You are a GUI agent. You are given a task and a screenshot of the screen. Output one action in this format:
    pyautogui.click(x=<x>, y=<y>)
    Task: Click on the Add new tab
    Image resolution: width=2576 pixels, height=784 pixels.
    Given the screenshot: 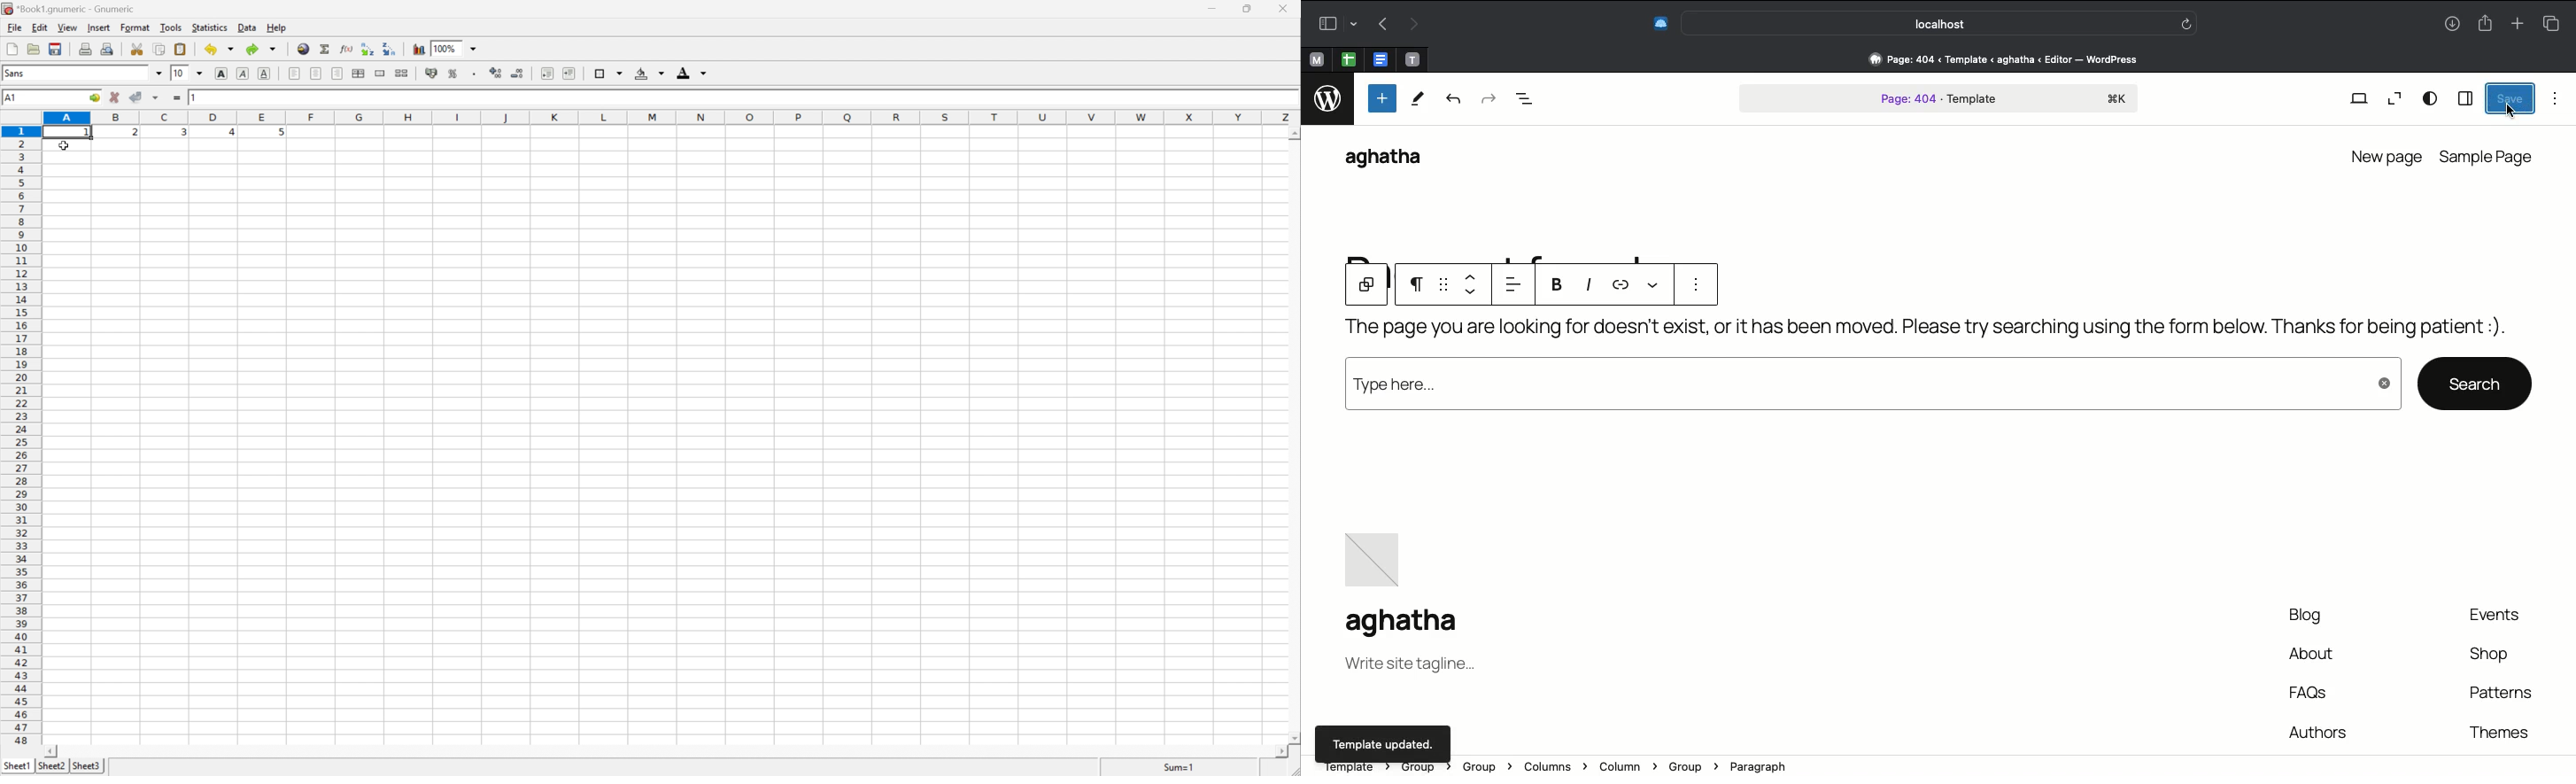 What is the action you would take?
    pyautogui.click(x=2517, y=20)
    